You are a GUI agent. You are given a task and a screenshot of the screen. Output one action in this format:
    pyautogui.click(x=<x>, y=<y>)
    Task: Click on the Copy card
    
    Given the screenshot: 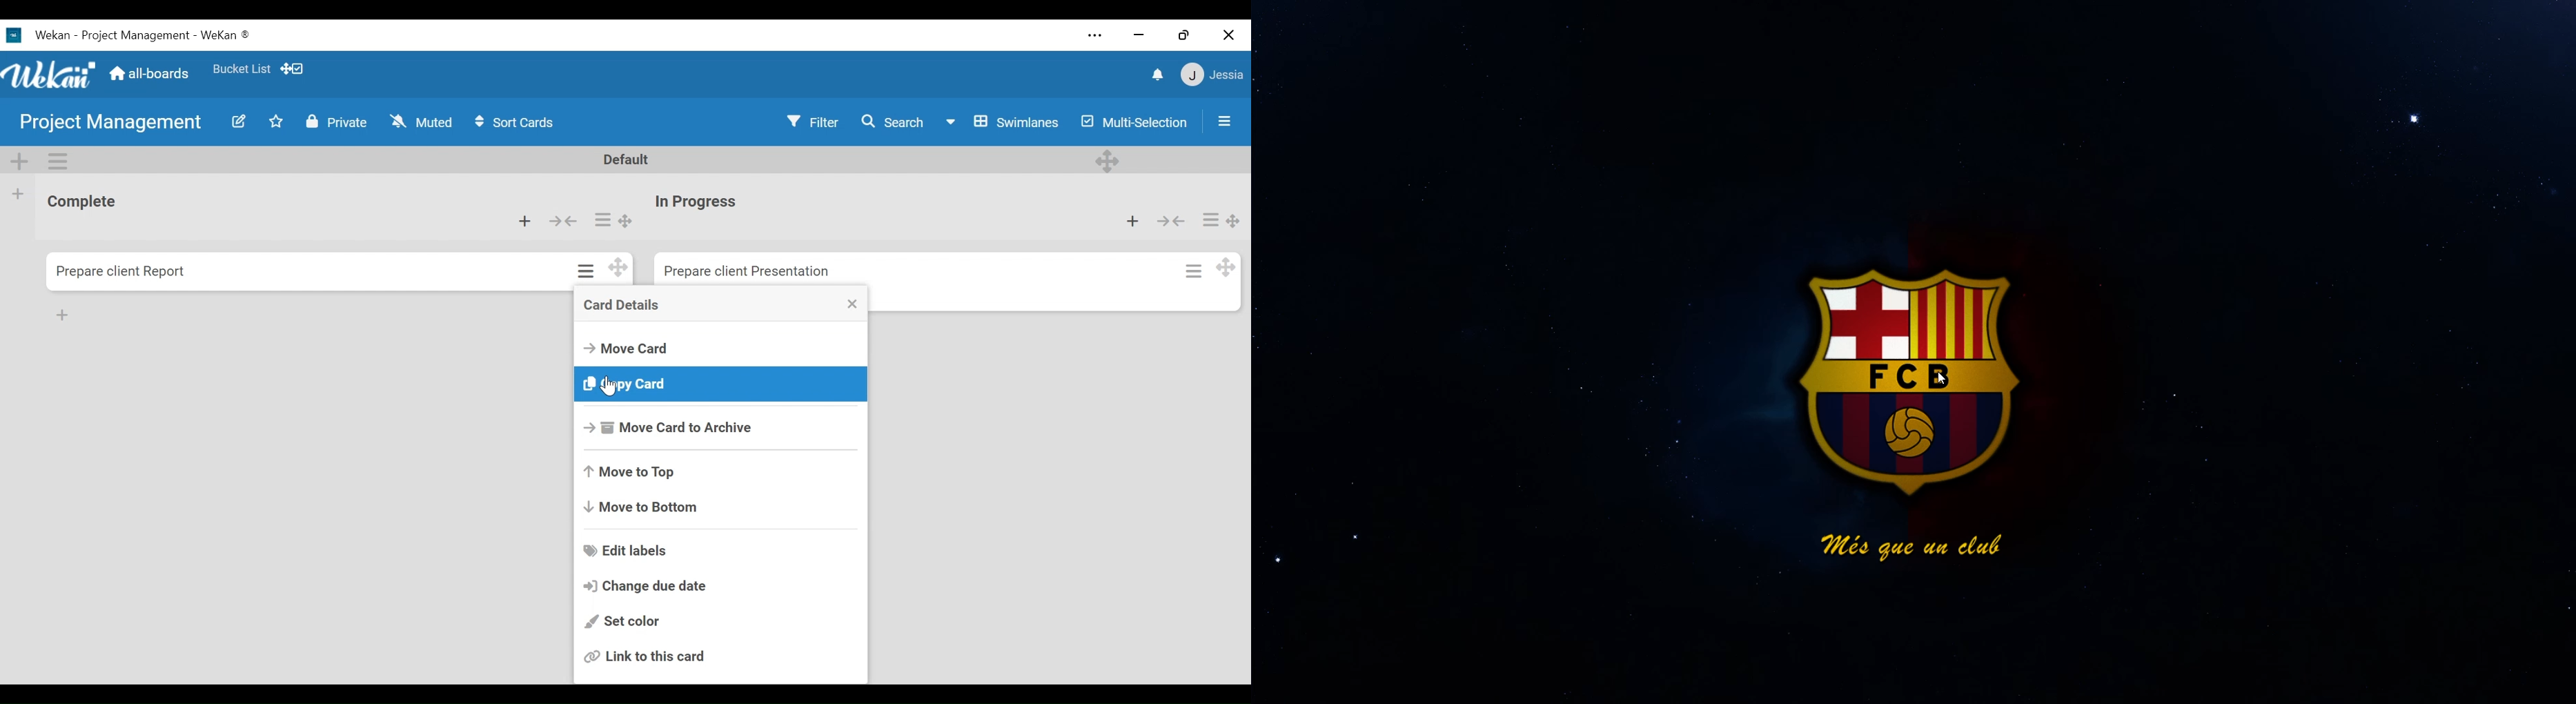 What is the action you would take?
    pyautogui.click(x=722, y=384)
    